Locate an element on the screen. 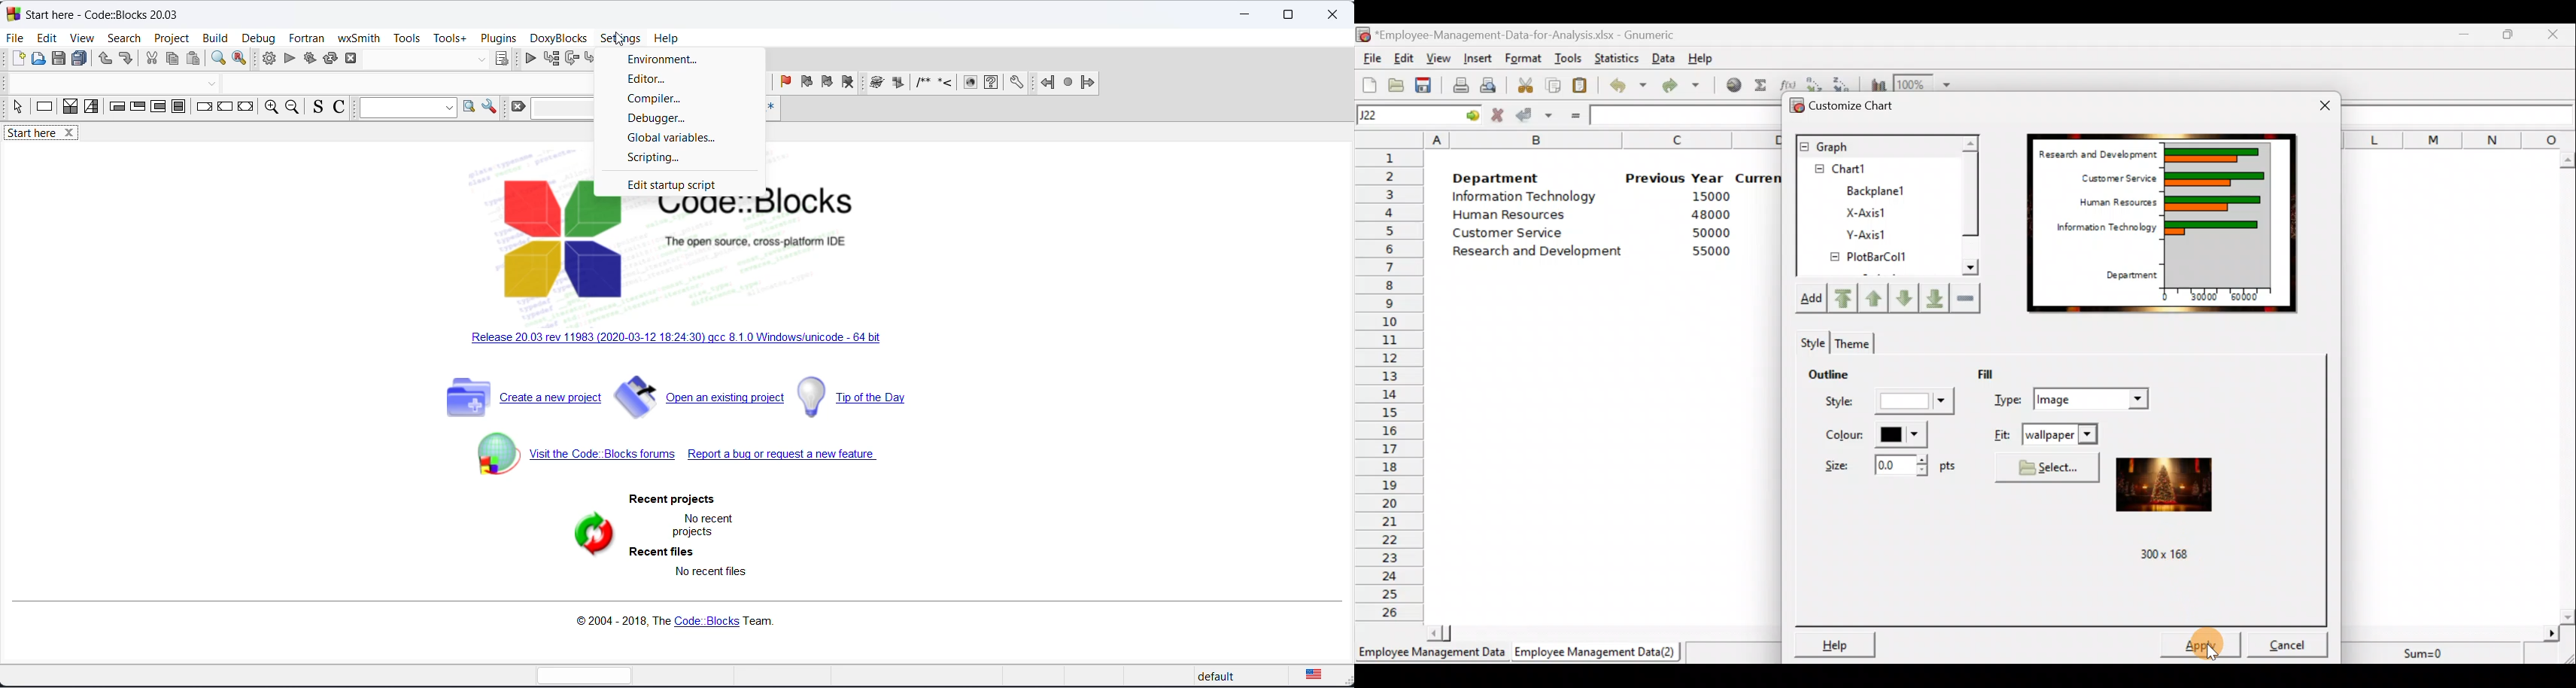 This screenshot has width=2576, height=700. build is located at coordinates (214, 39).